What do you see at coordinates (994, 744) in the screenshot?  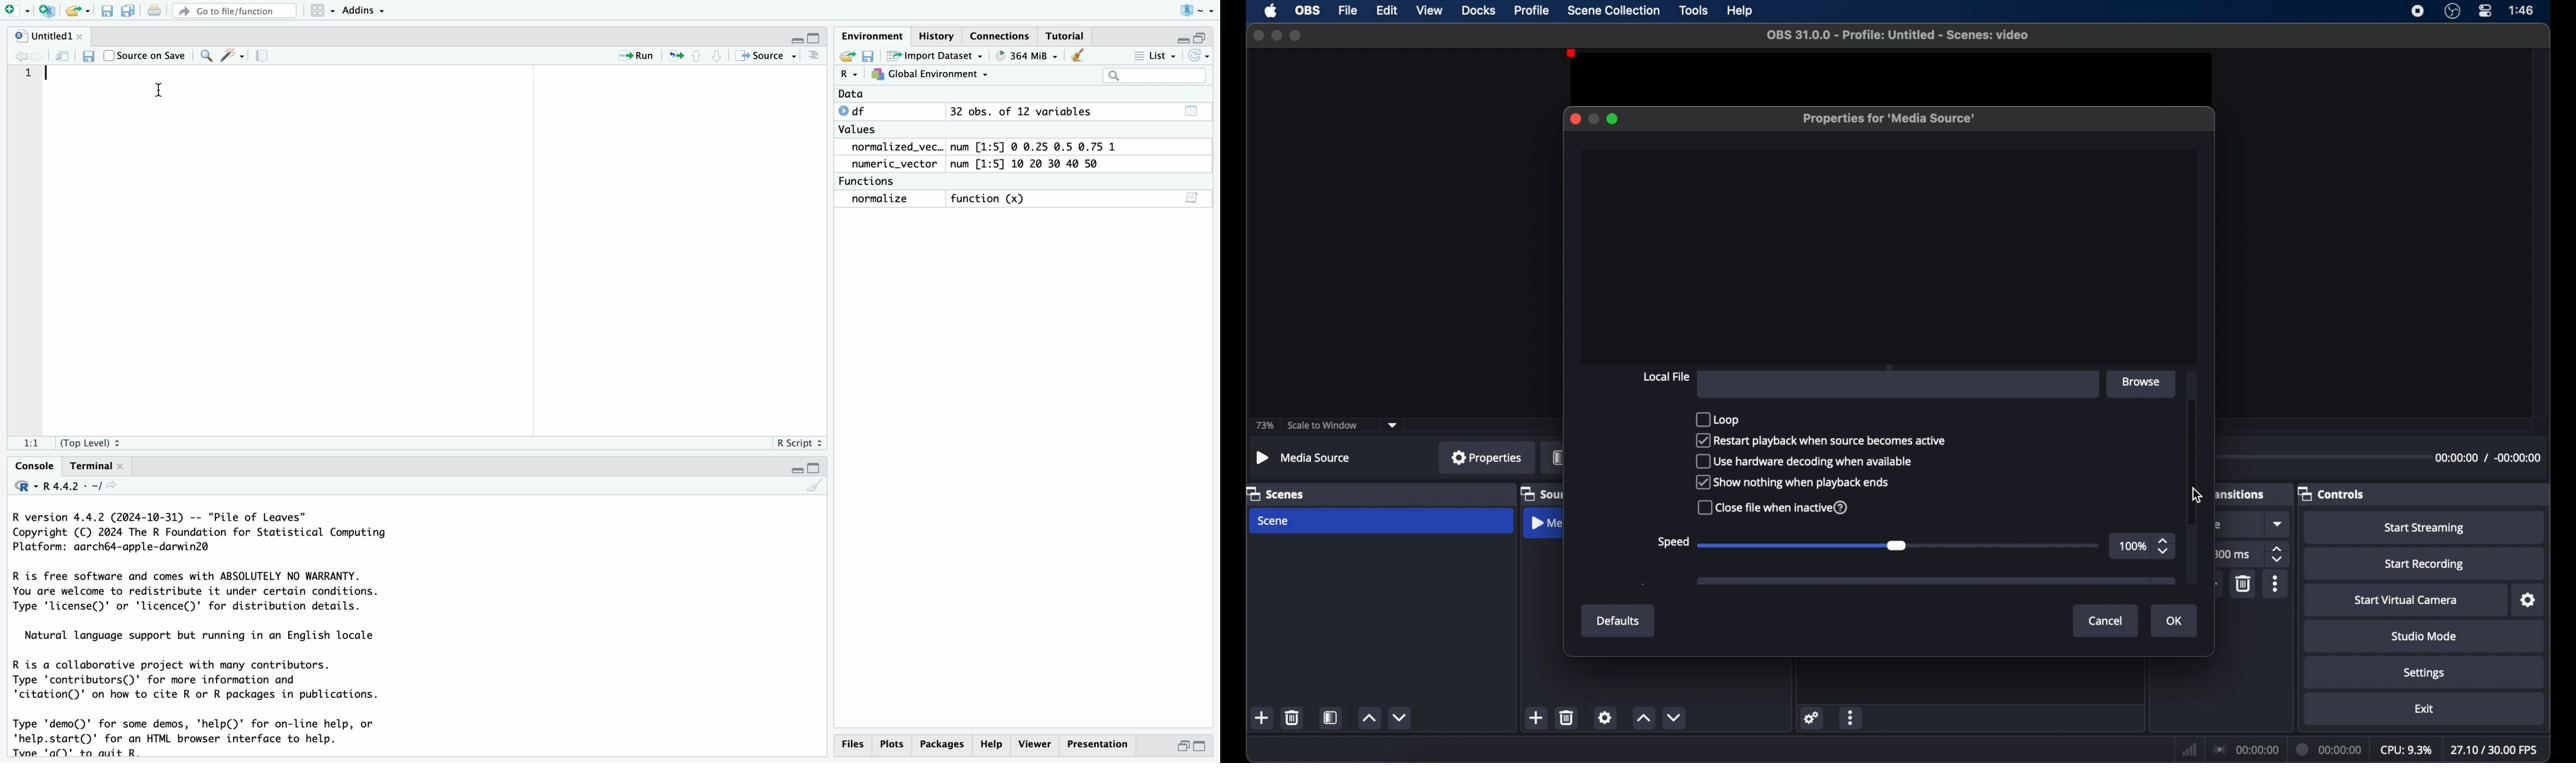 I see `Help` at bounding box center [994, 744].